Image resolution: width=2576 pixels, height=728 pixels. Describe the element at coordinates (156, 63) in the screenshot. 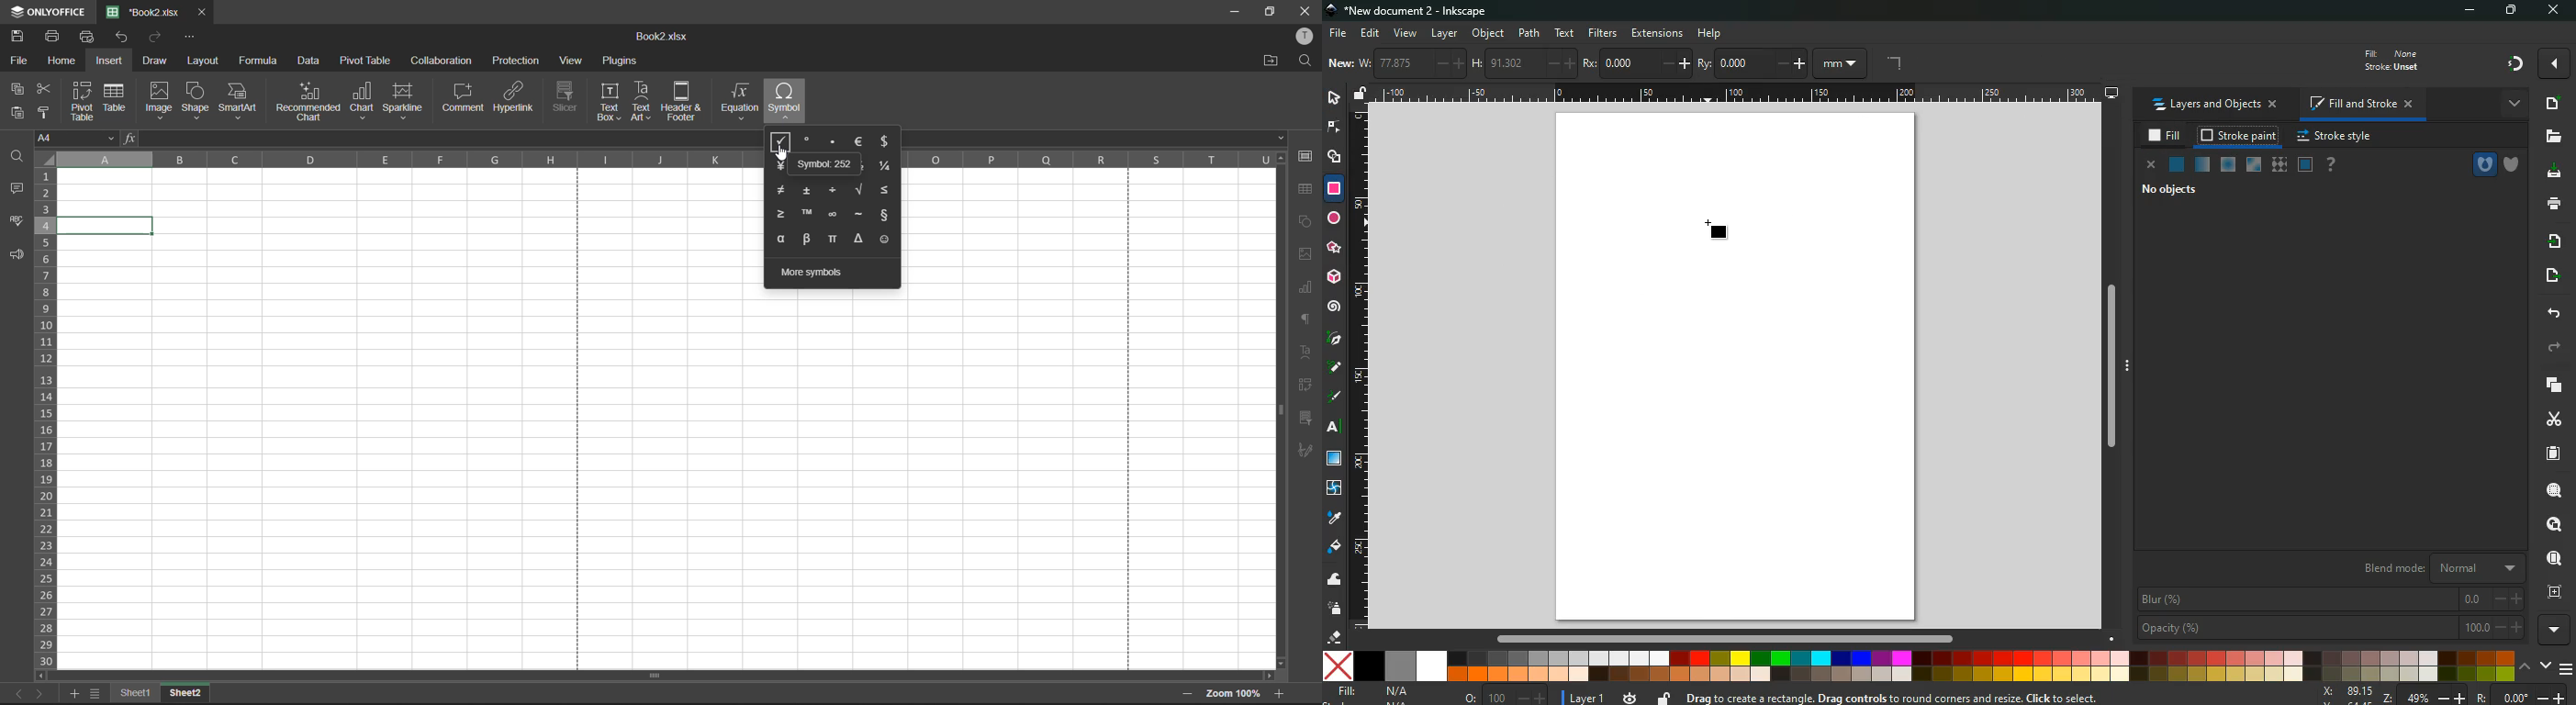

I see `draw` at that location.